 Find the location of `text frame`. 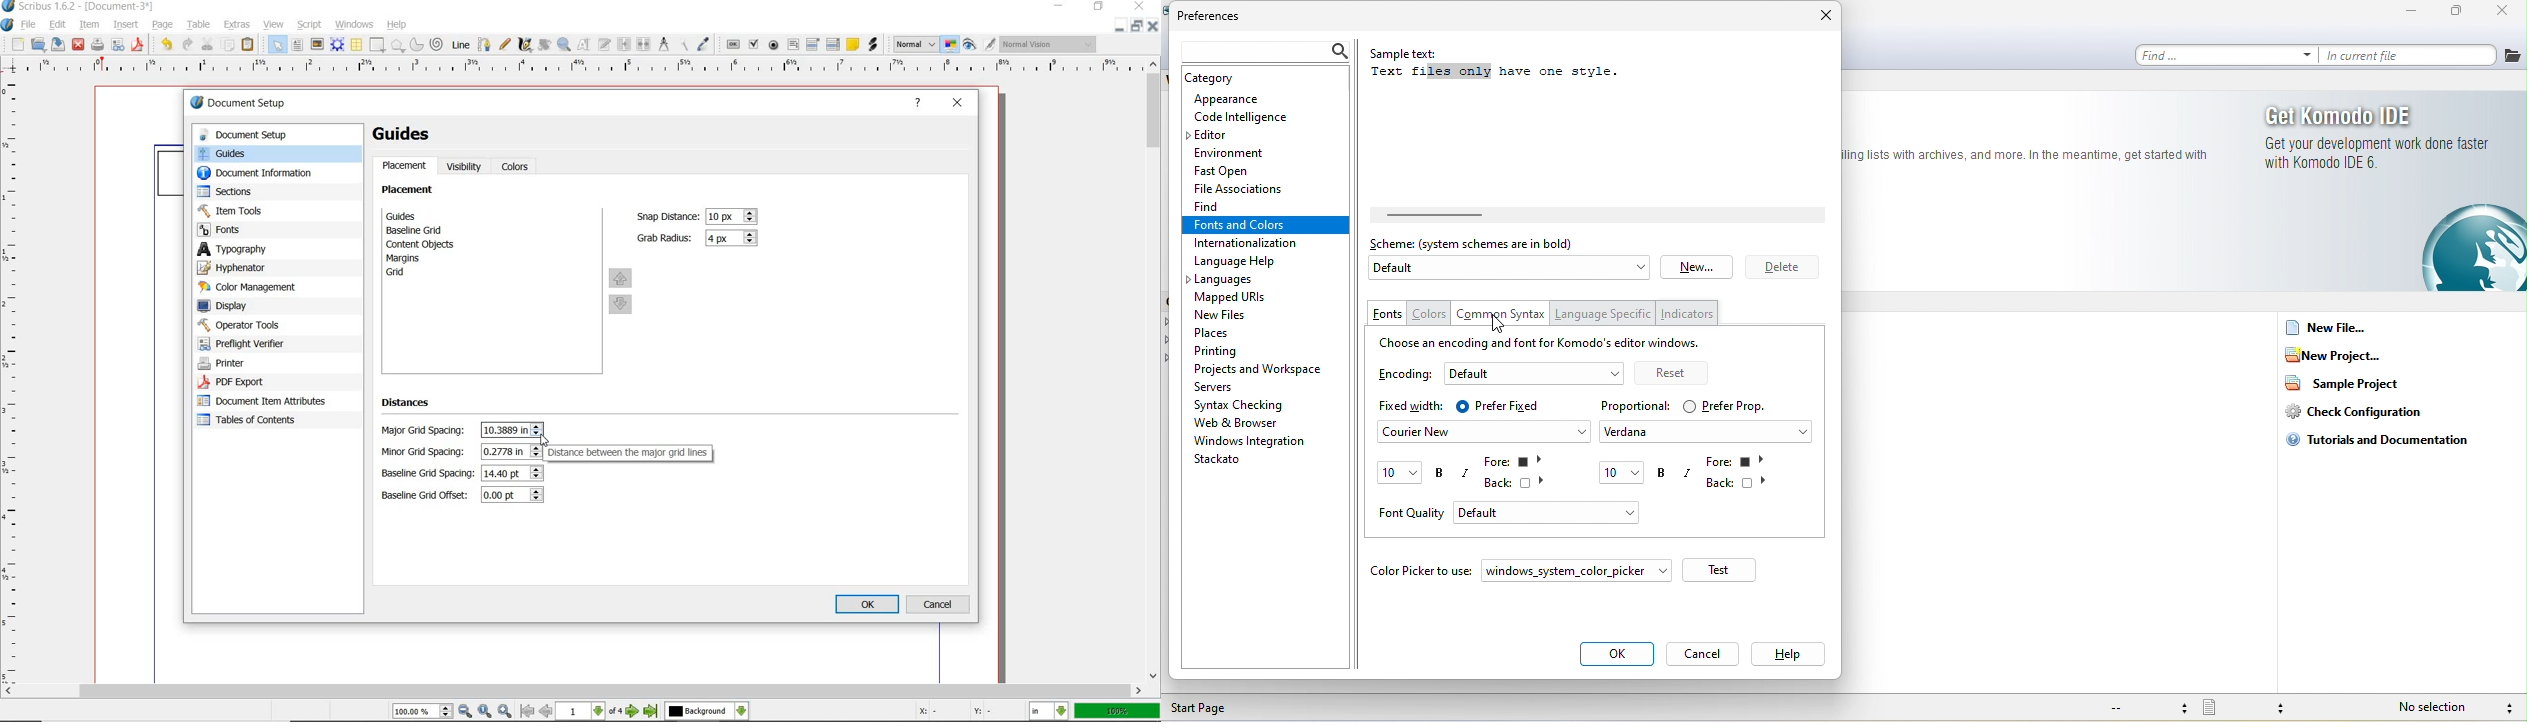

text frame is located at coordinates (298, 46).